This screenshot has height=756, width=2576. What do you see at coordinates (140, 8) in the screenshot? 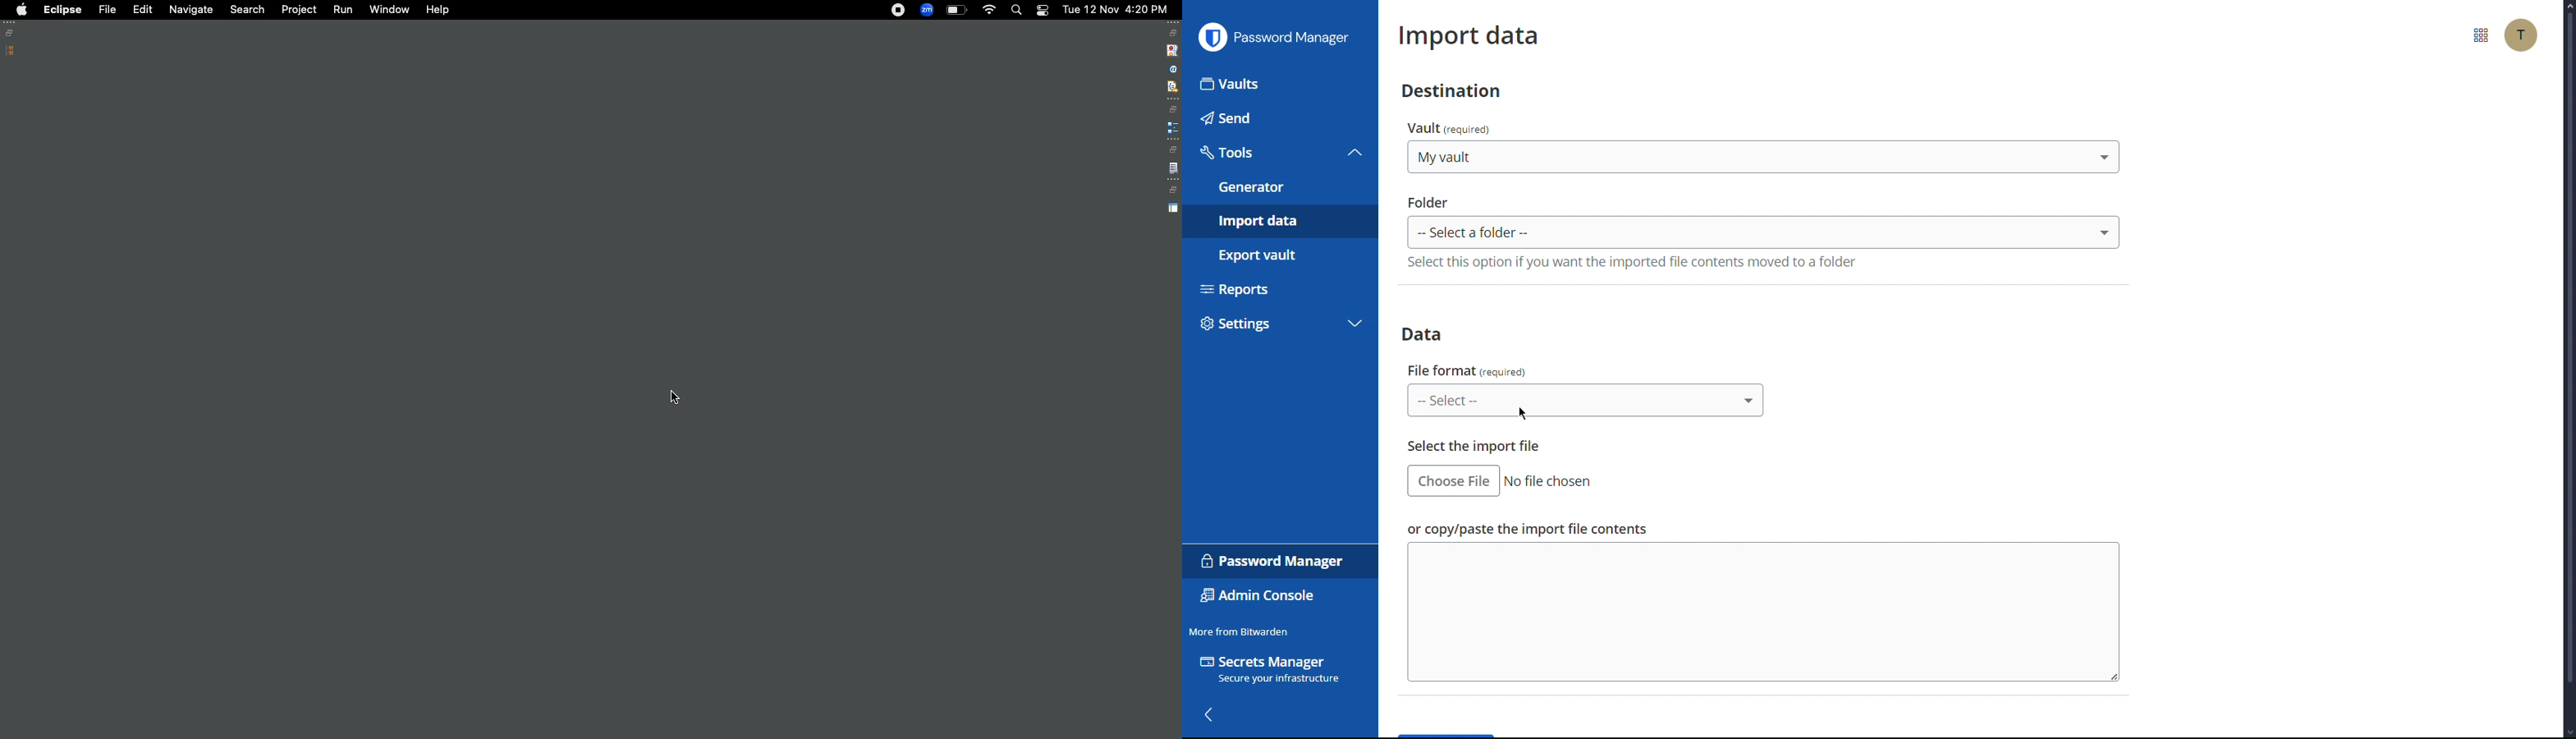
I see `Edit` at bounding box center [140, 8].